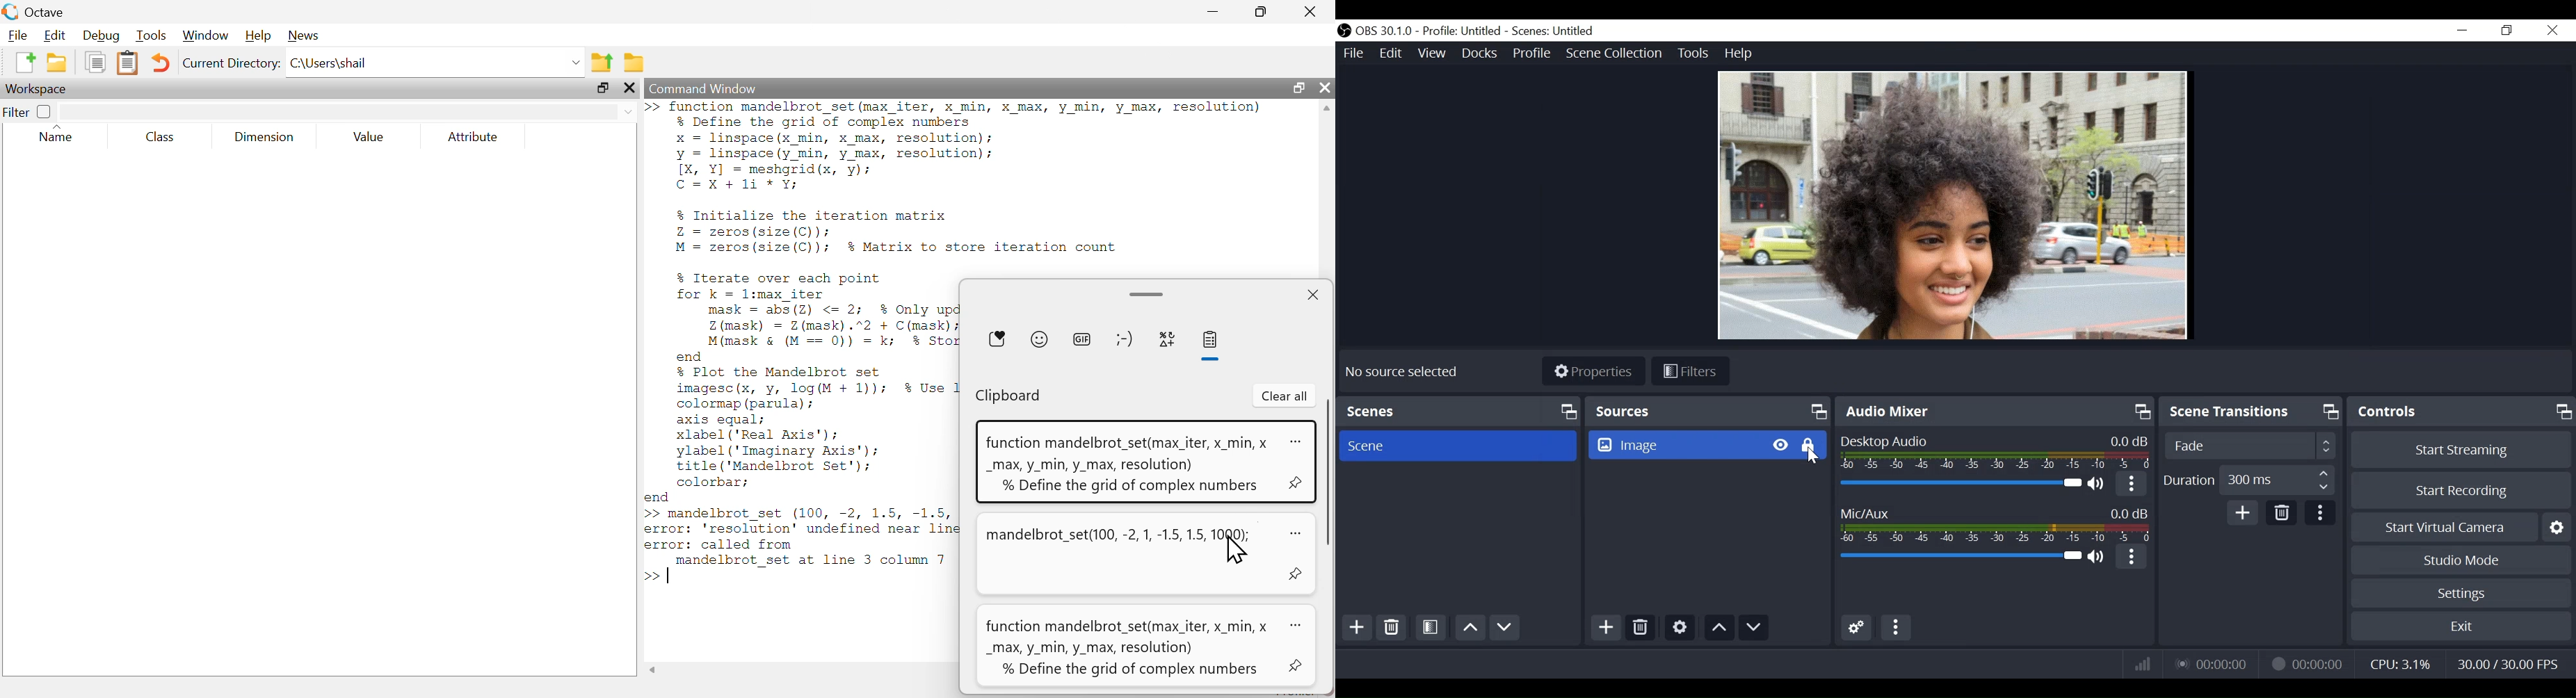  What do you see at coordinates (1606, 629) in the screenshot?
I see `Add ` at bounding box center [1606, 629].